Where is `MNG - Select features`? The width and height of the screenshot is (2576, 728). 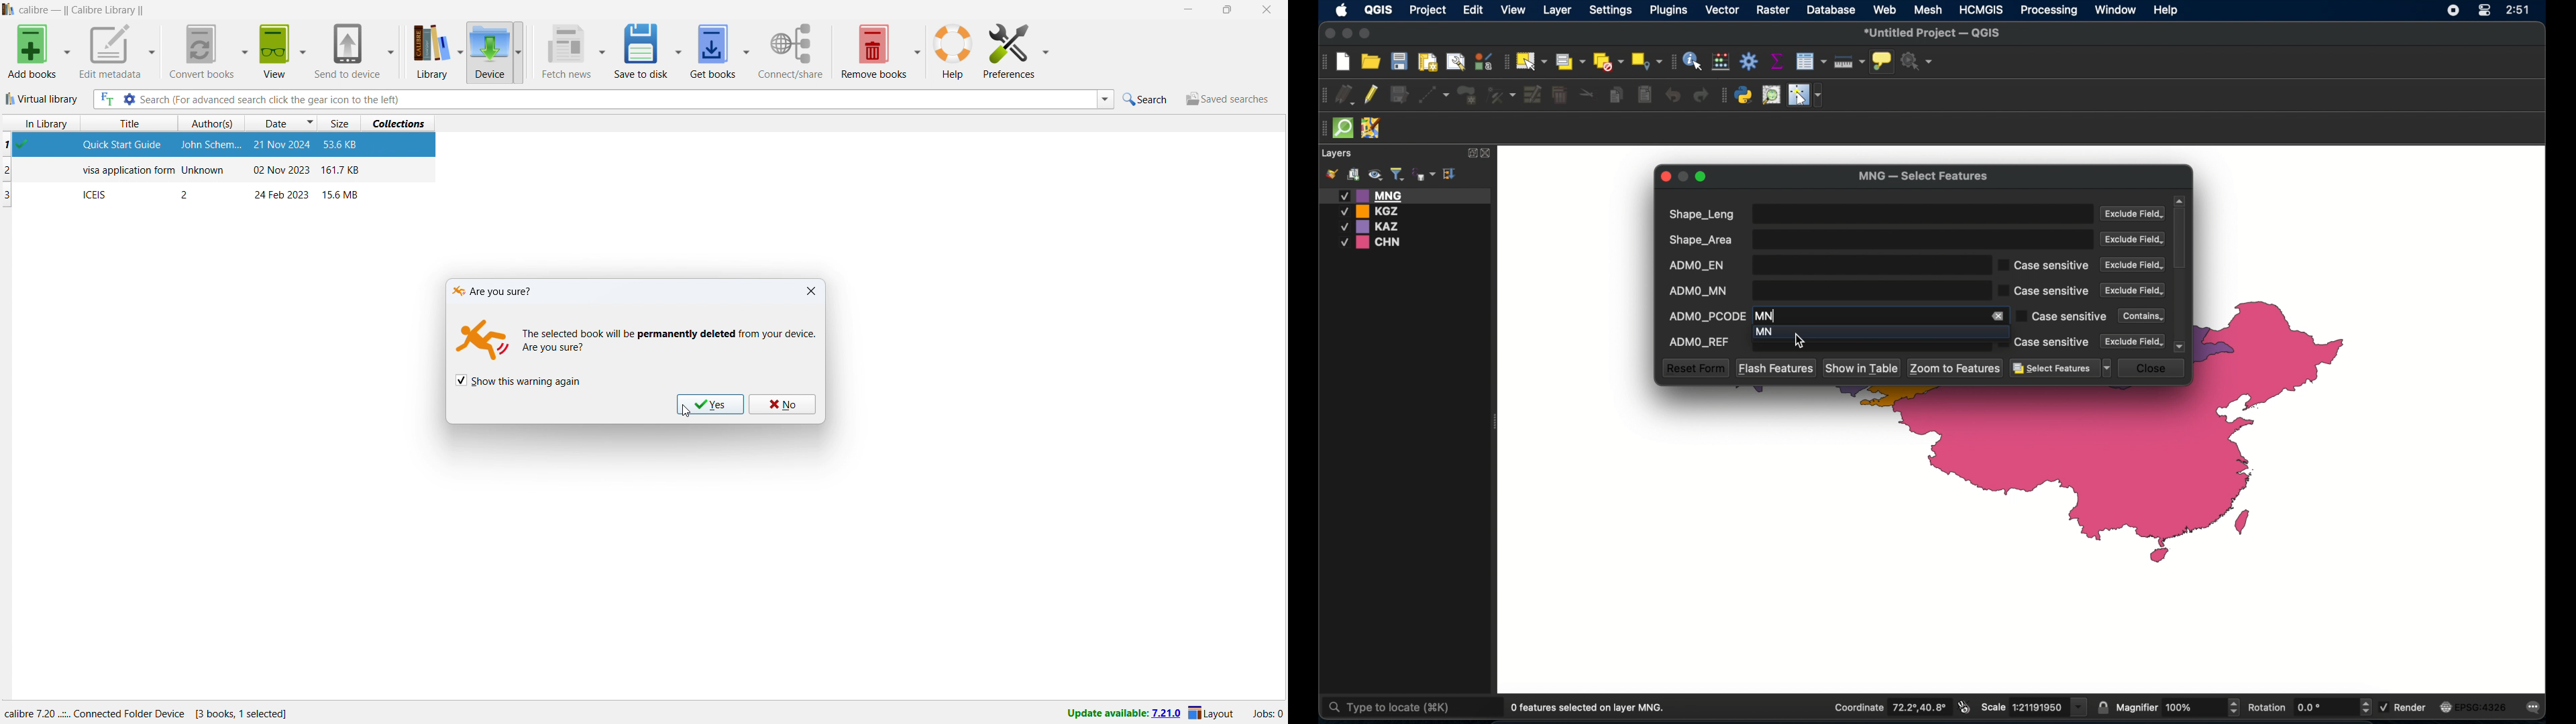
MNG - Select features is located at coordinates (1923, 177).